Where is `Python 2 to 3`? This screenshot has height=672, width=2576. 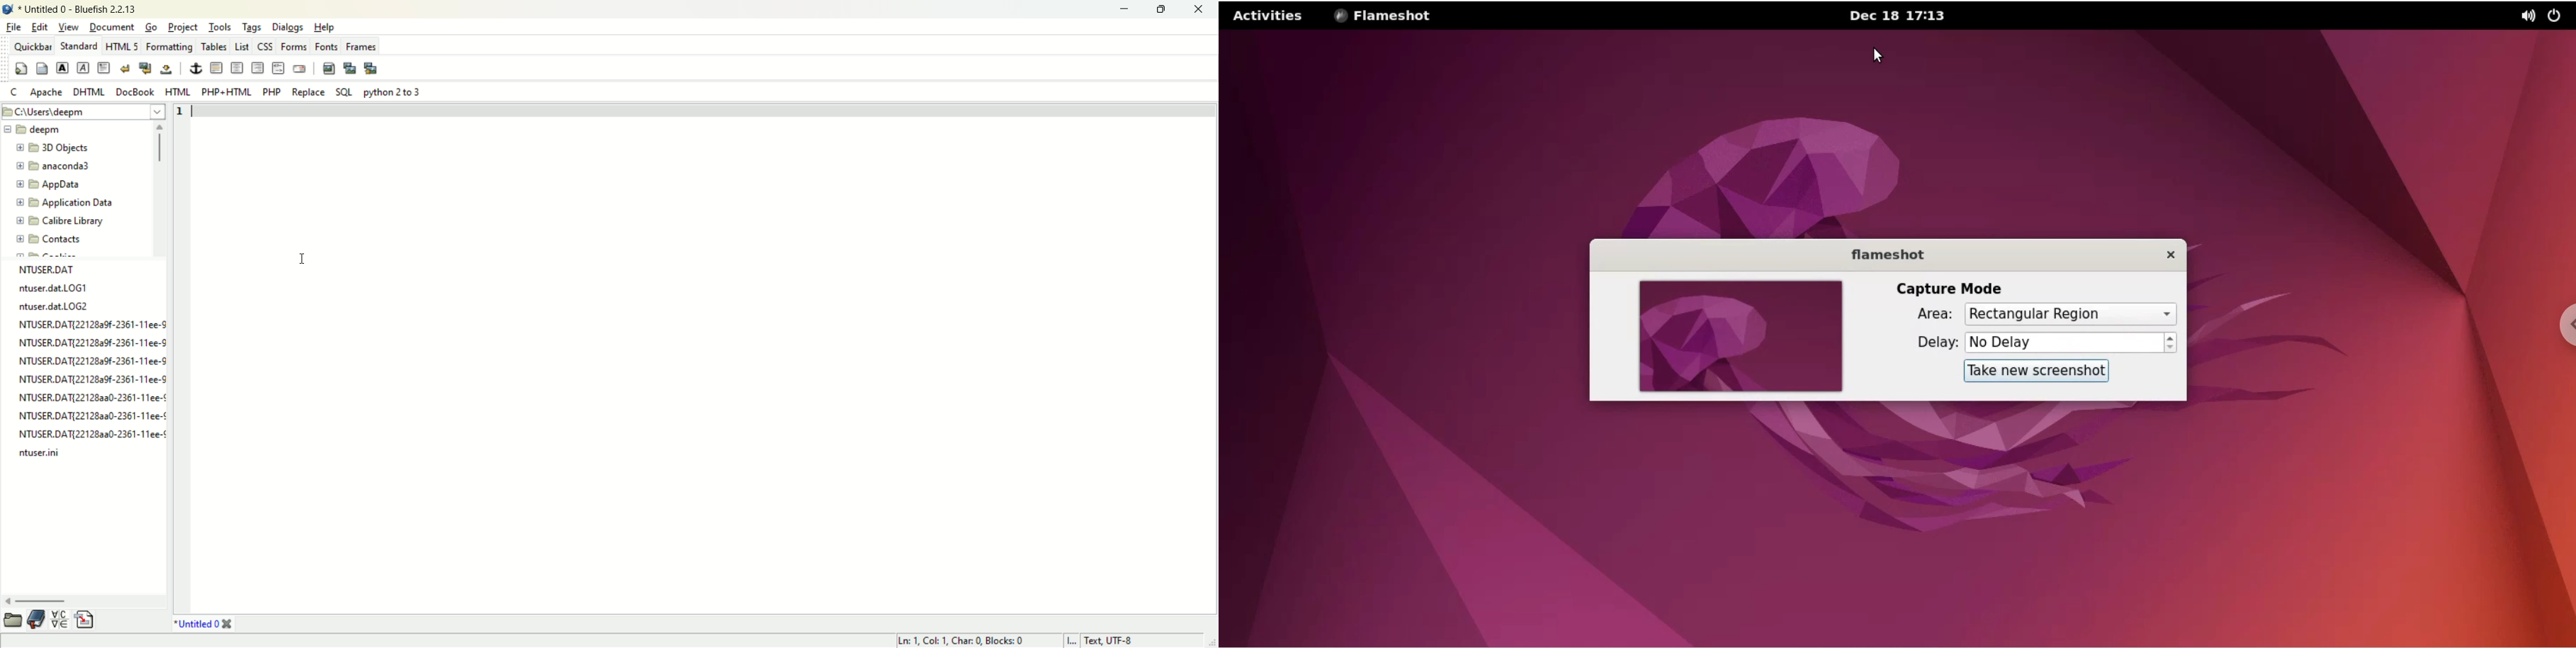 Python 2 to 3 is located at coordinates (392, 93).